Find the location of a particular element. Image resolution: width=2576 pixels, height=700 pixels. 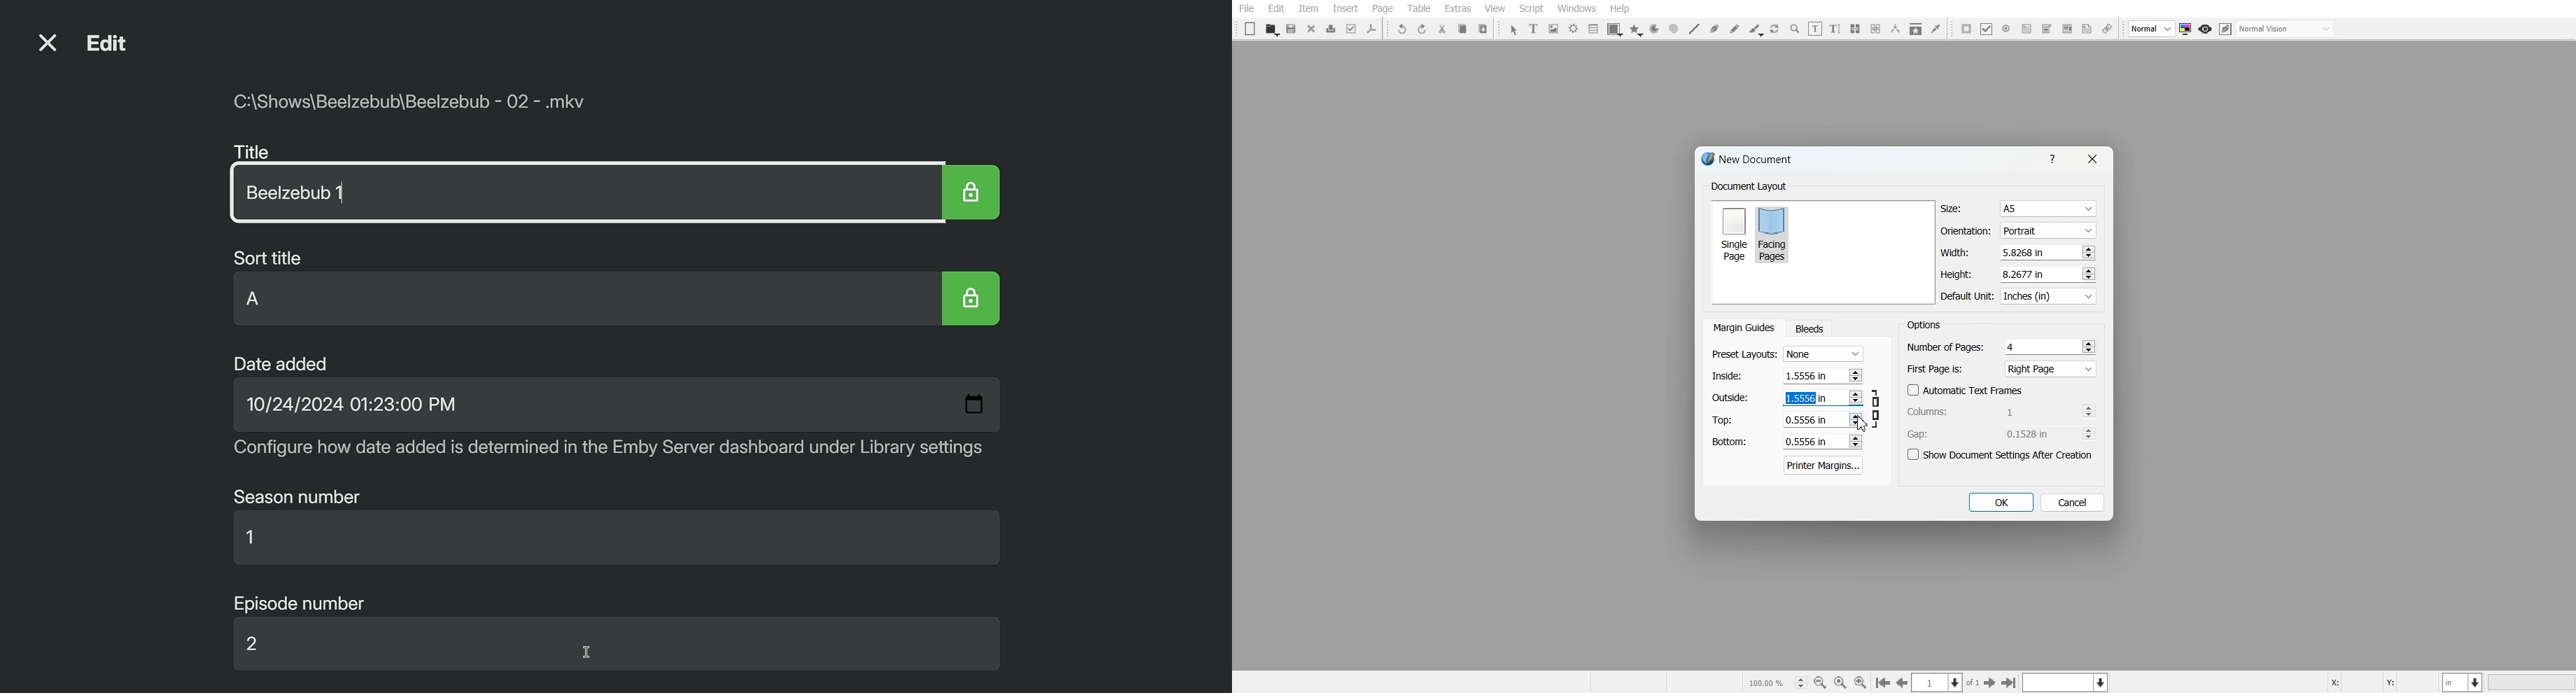

PDF Check Box is located at coordinates (1987, 29).